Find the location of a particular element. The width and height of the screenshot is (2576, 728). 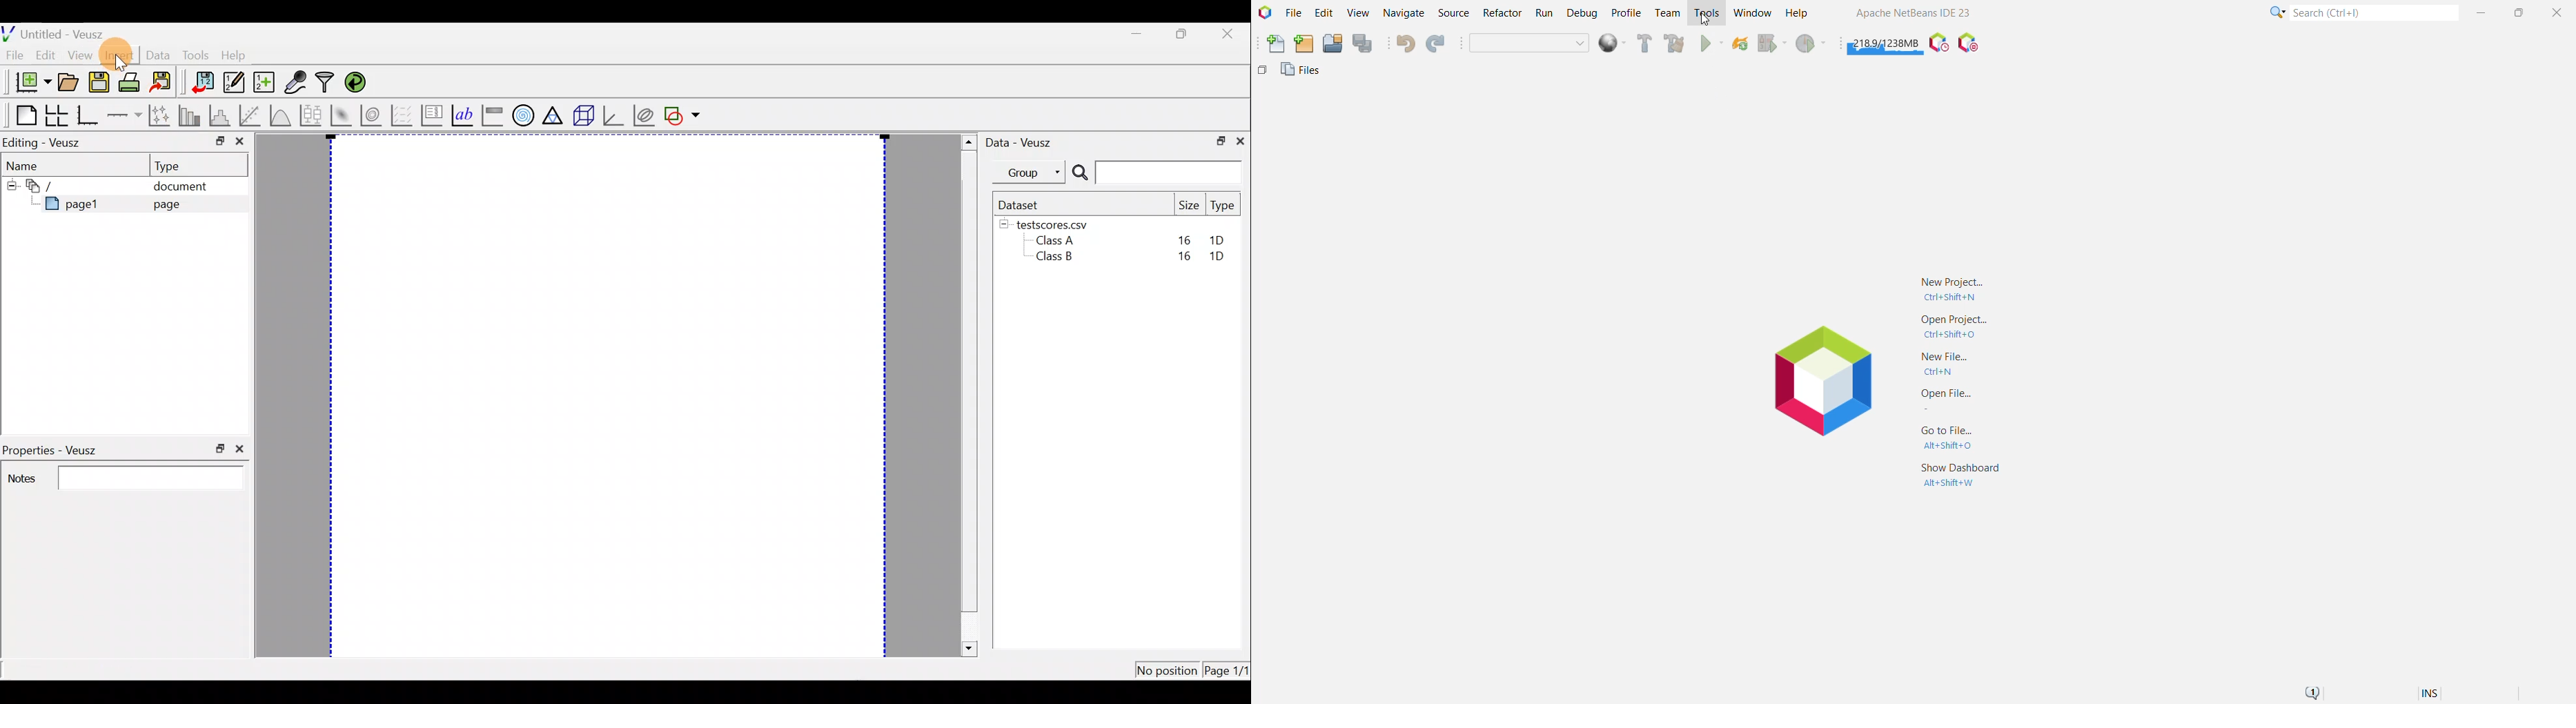

Data is located at coordinates (156, 53).